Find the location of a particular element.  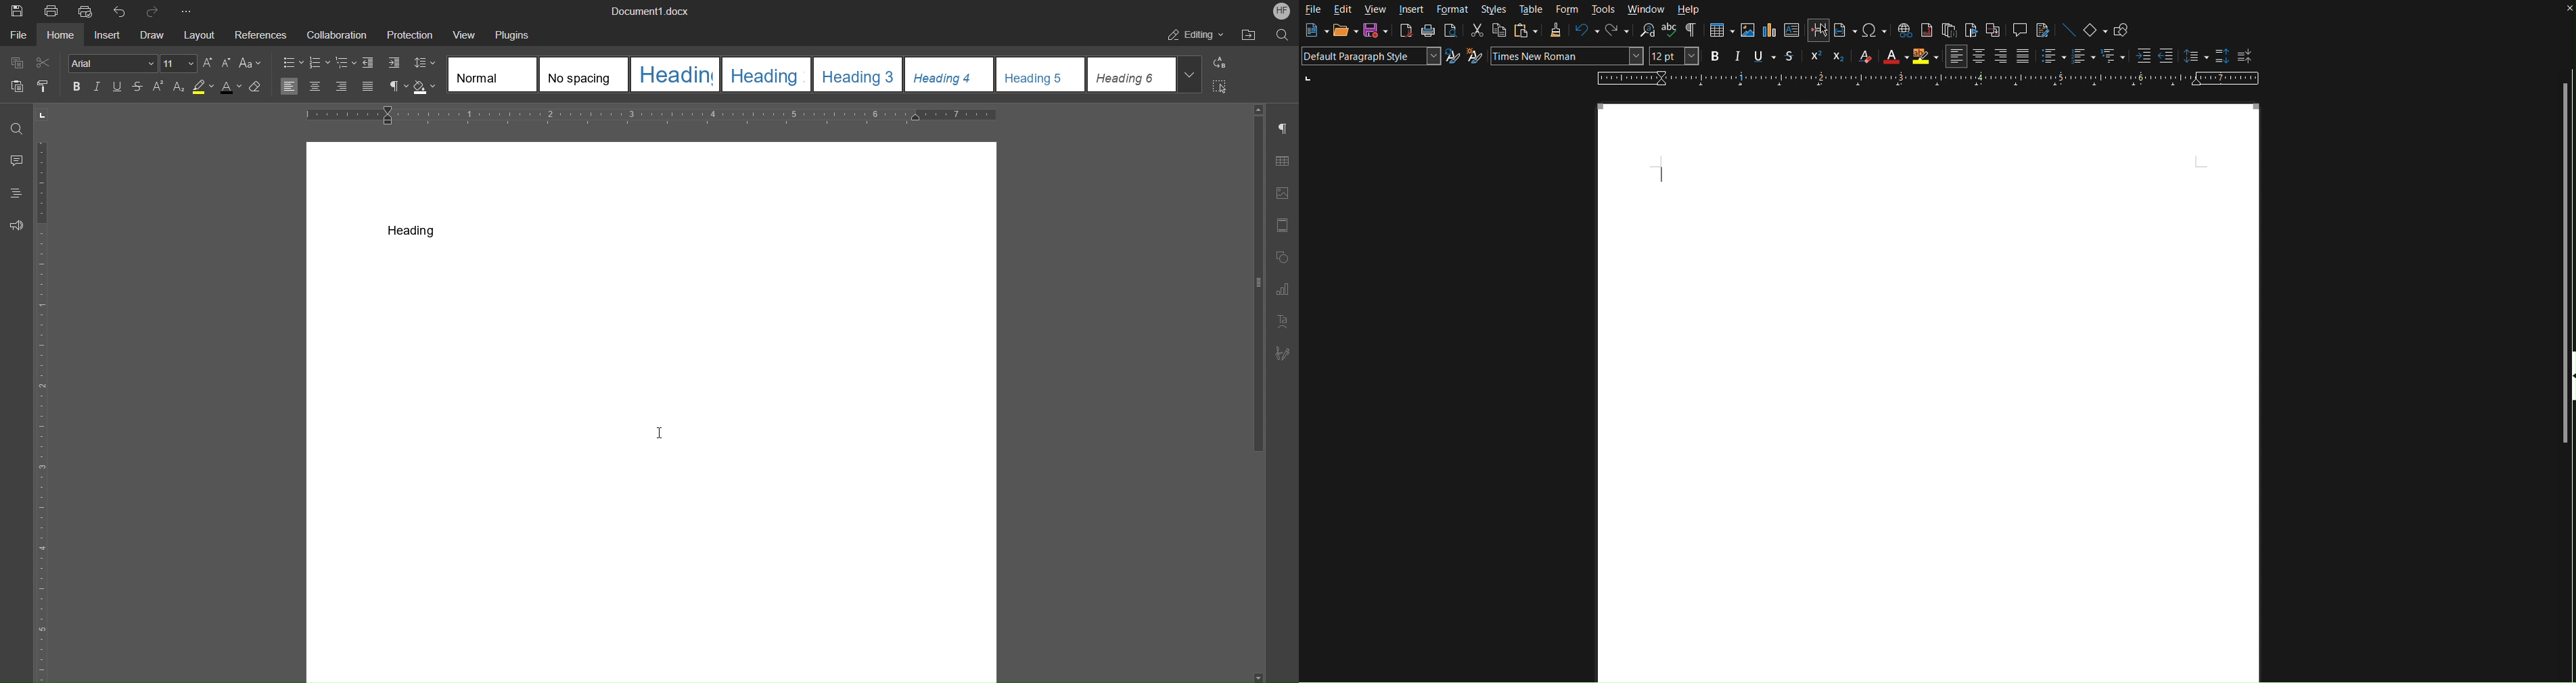

Align Left is located at coordinates (290, 87).